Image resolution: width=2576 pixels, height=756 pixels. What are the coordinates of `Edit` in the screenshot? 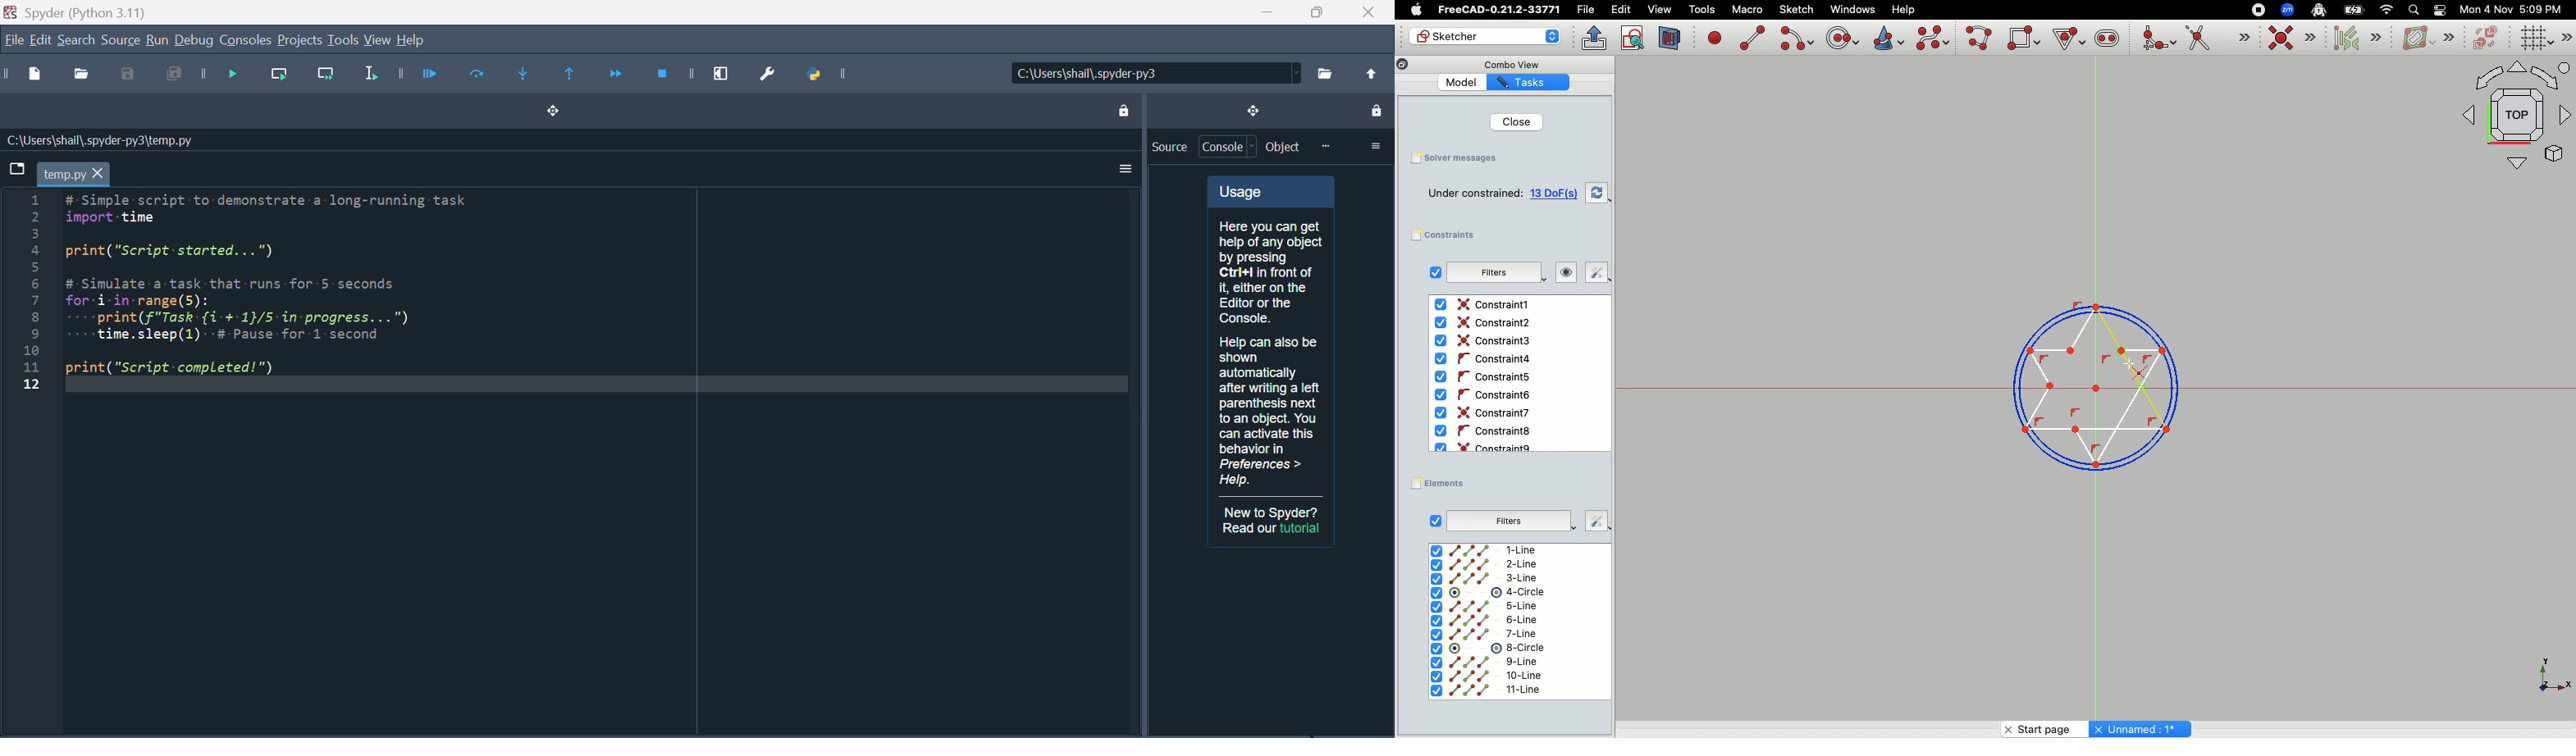 It's located at (39, 41).